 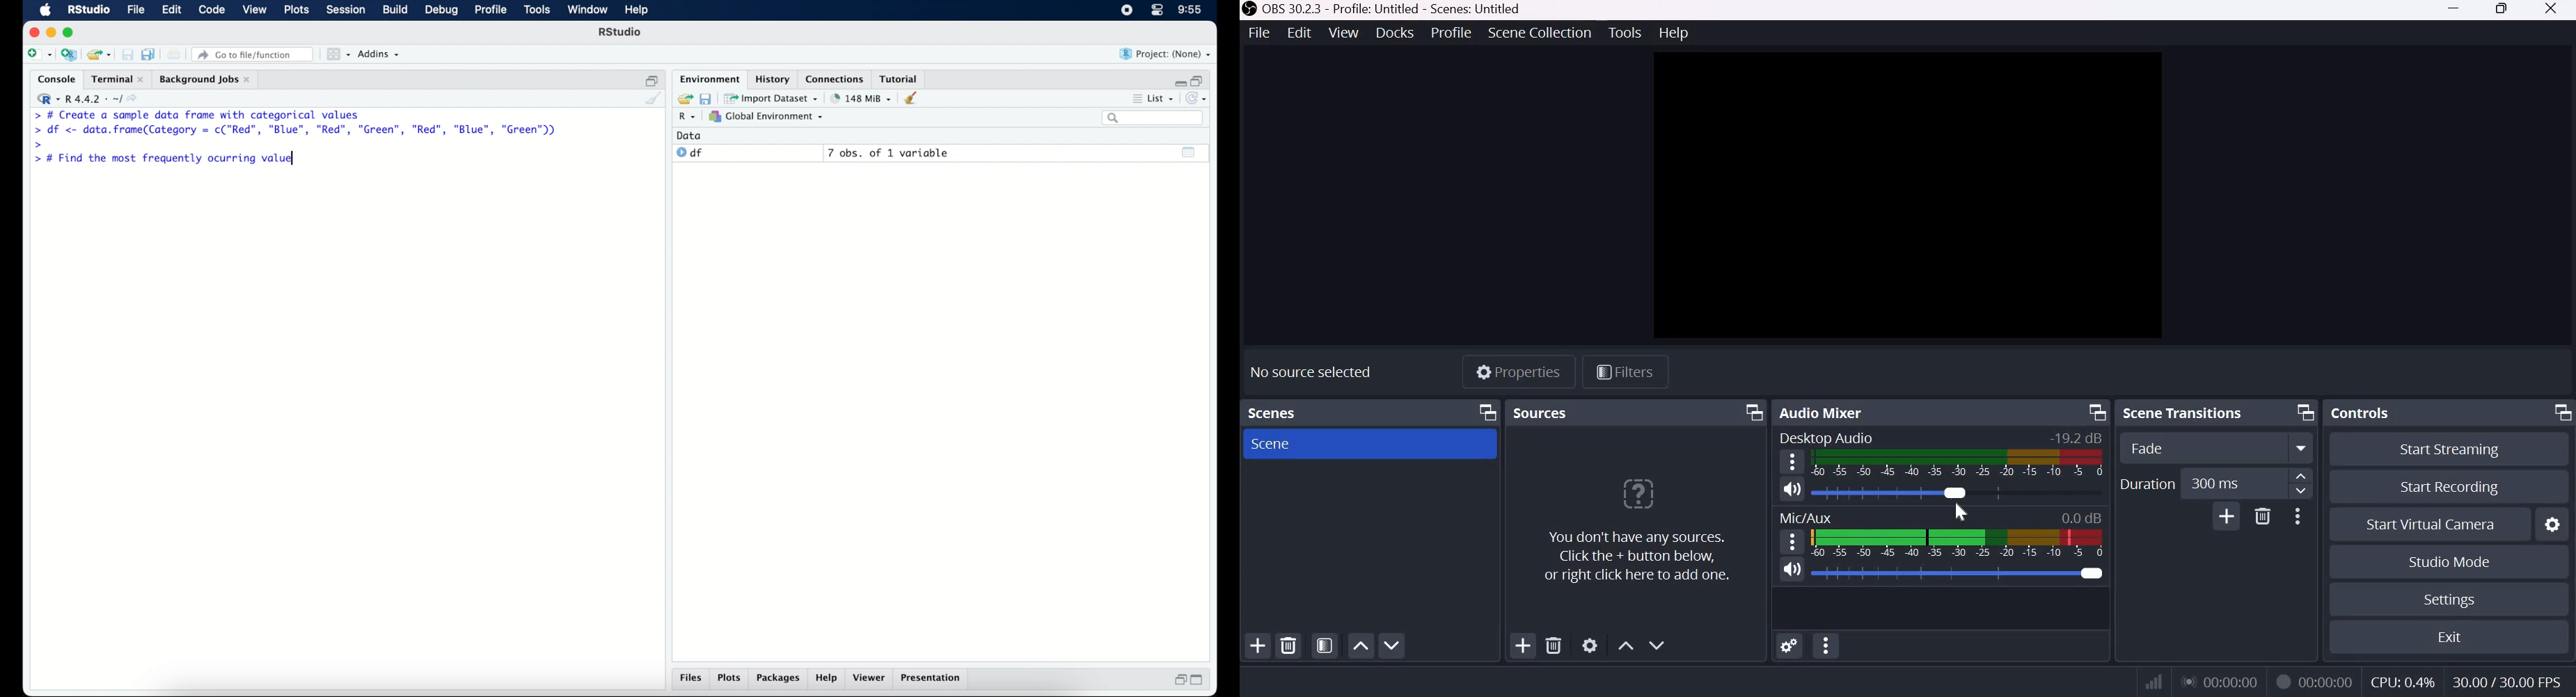 I want to click on Configure virtual camera, so click(x=2553, y=524).